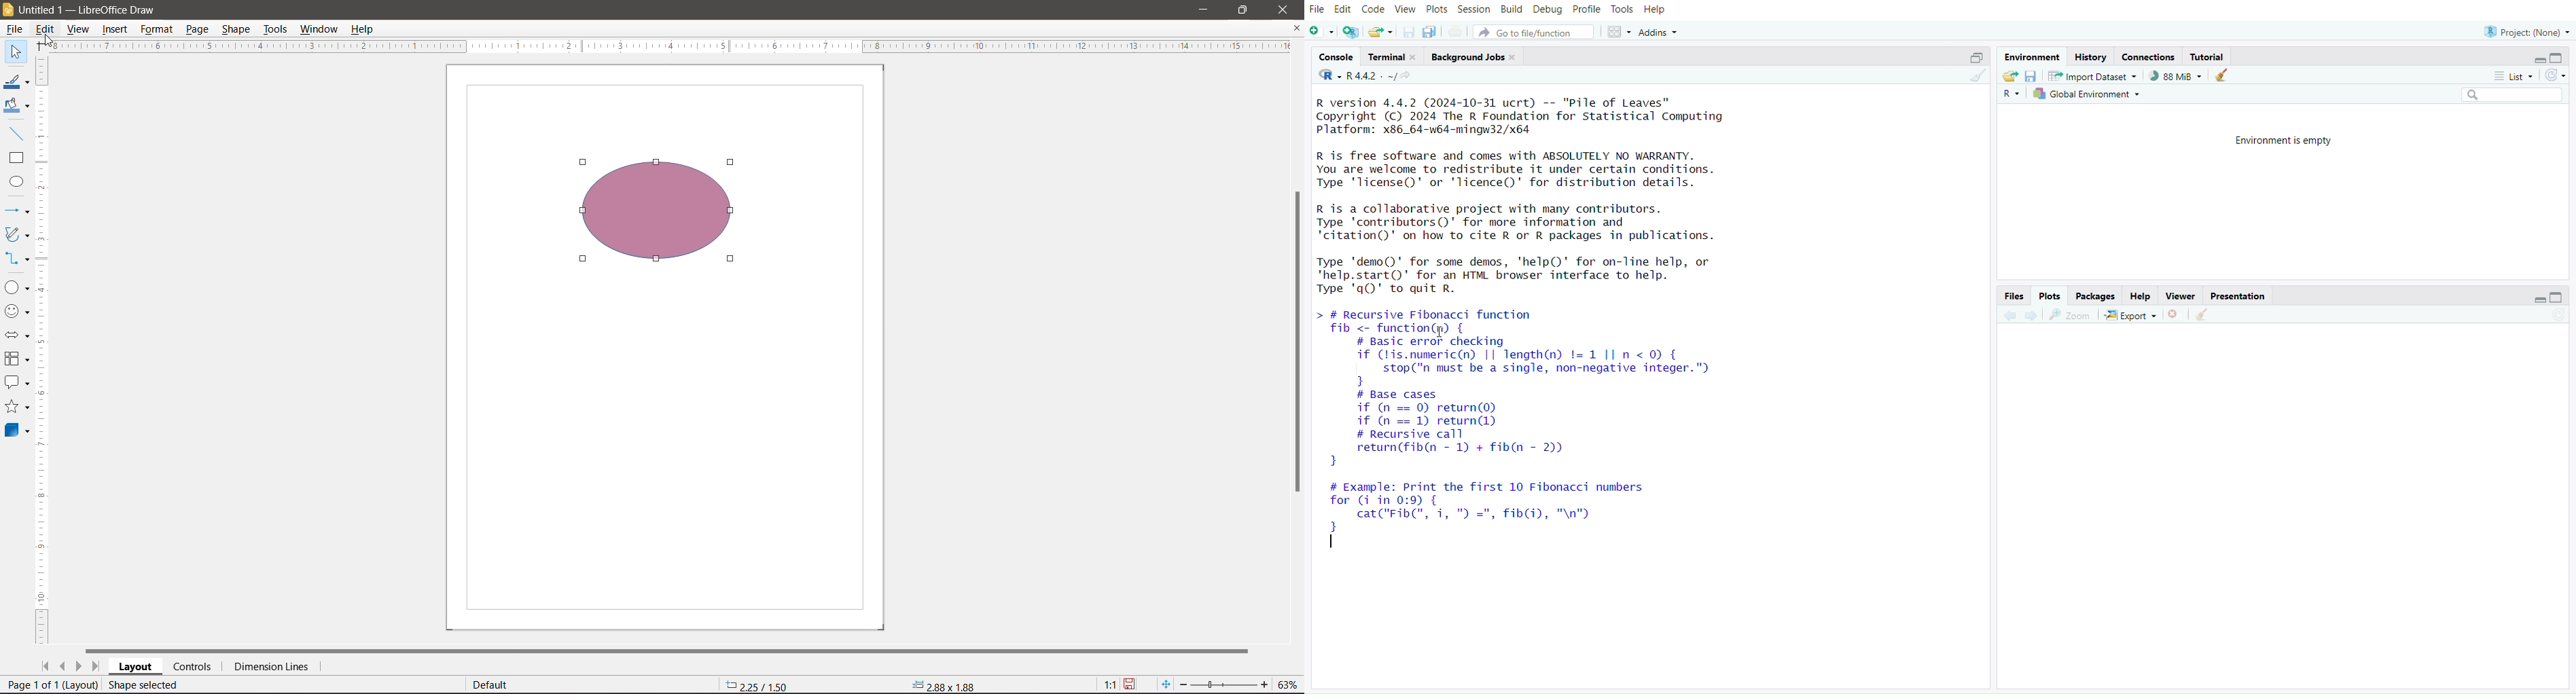 The image size is (2576, 700). Describe the element at coordinates (2551, 316) in the screenshot. I see `refresh all plot` at that location.